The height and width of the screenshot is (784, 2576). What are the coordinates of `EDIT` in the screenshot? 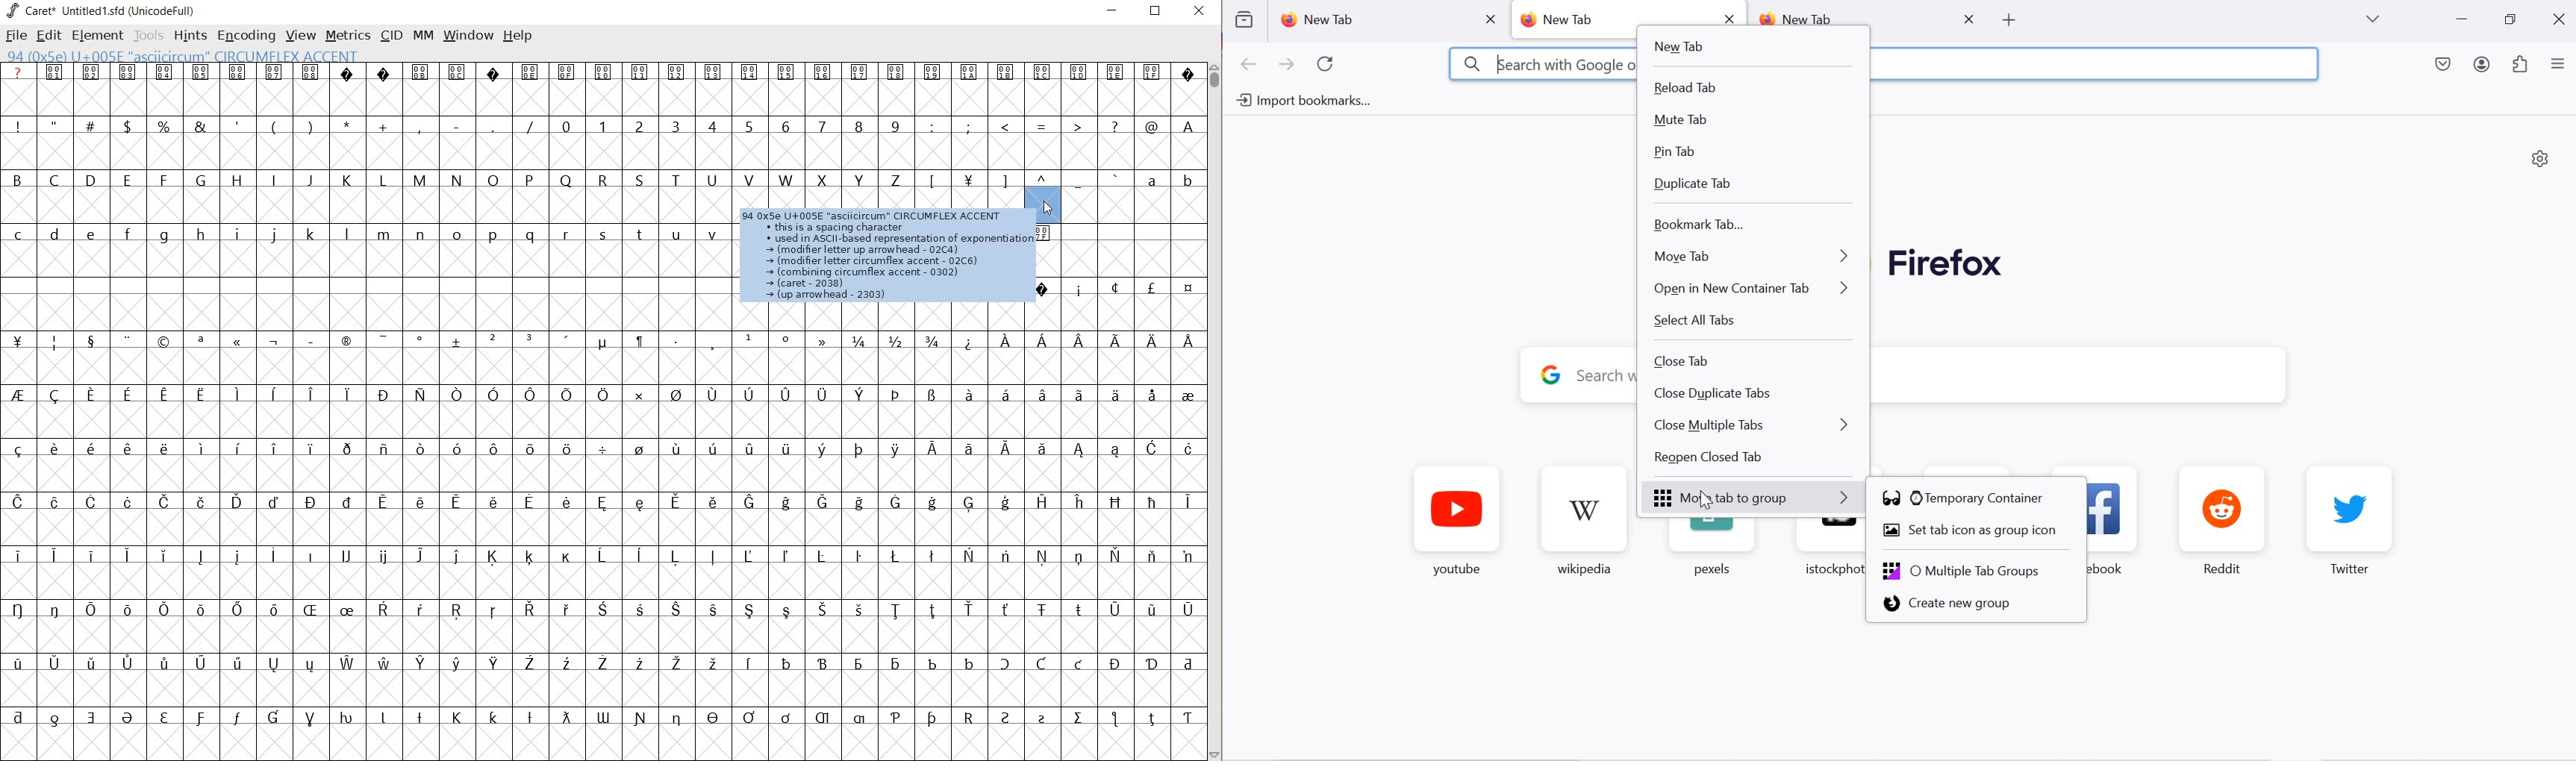 It's located at (50, 36).